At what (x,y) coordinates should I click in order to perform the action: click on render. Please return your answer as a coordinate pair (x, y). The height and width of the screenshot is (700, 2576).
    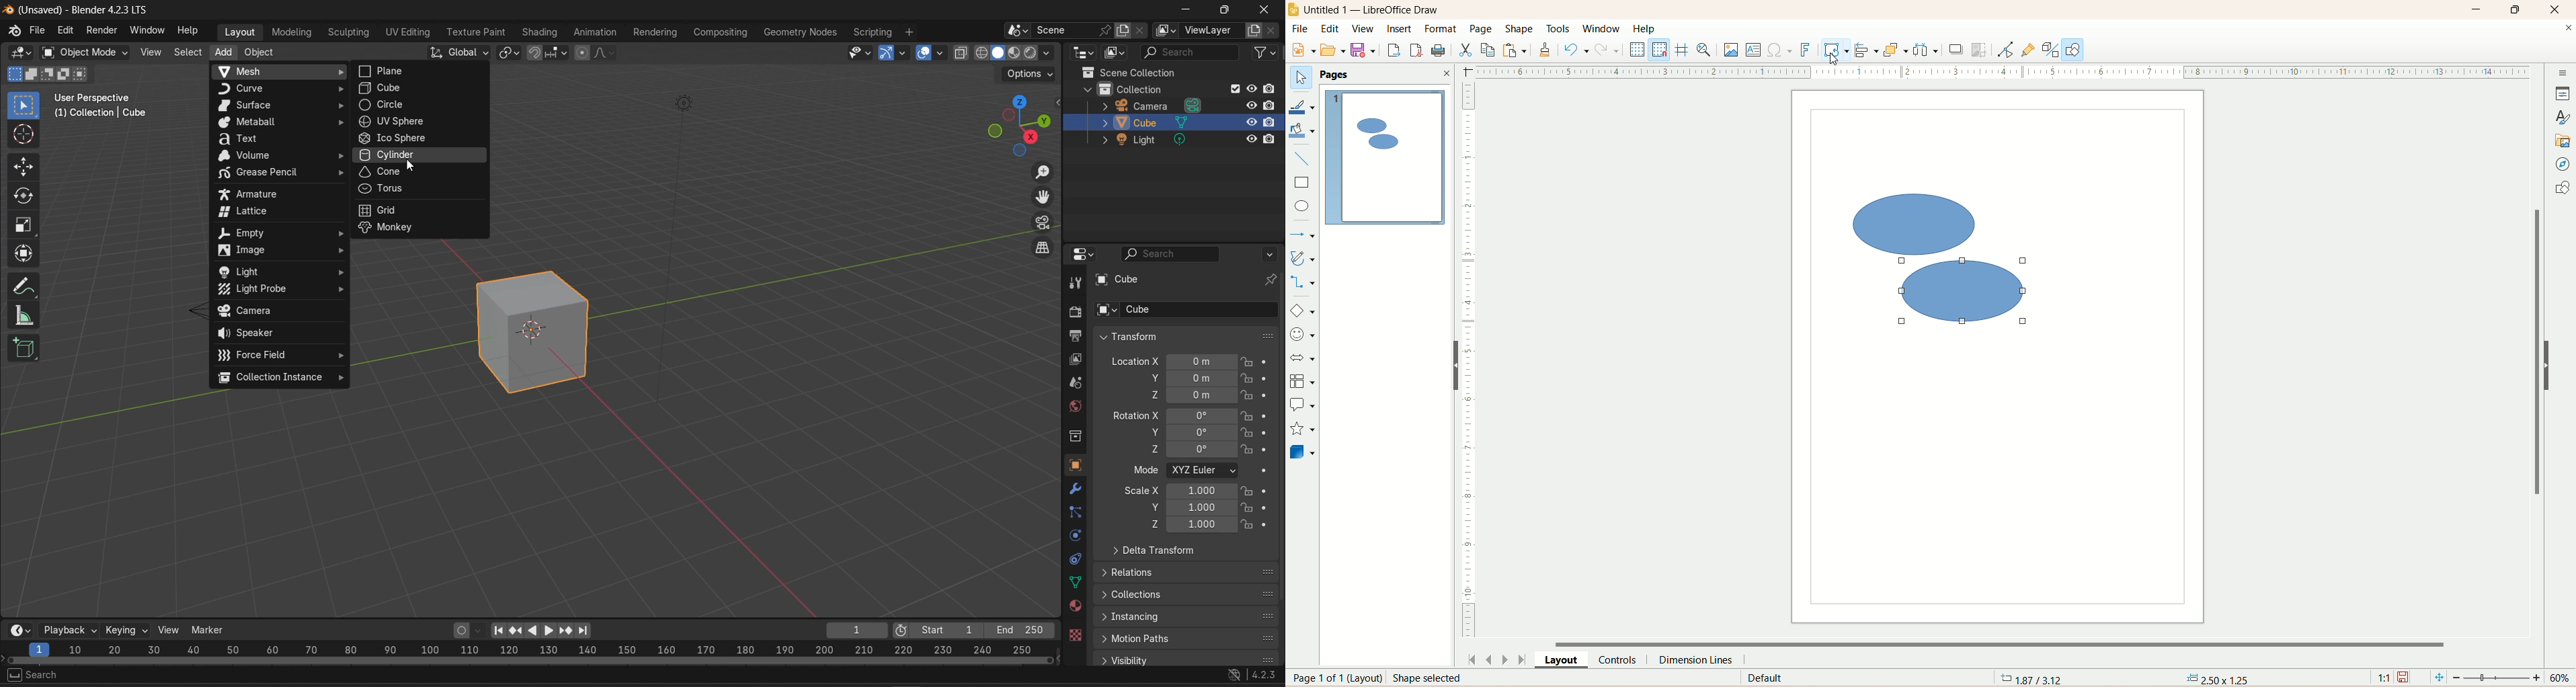
    Looking at the image, I should click on (100, 31).